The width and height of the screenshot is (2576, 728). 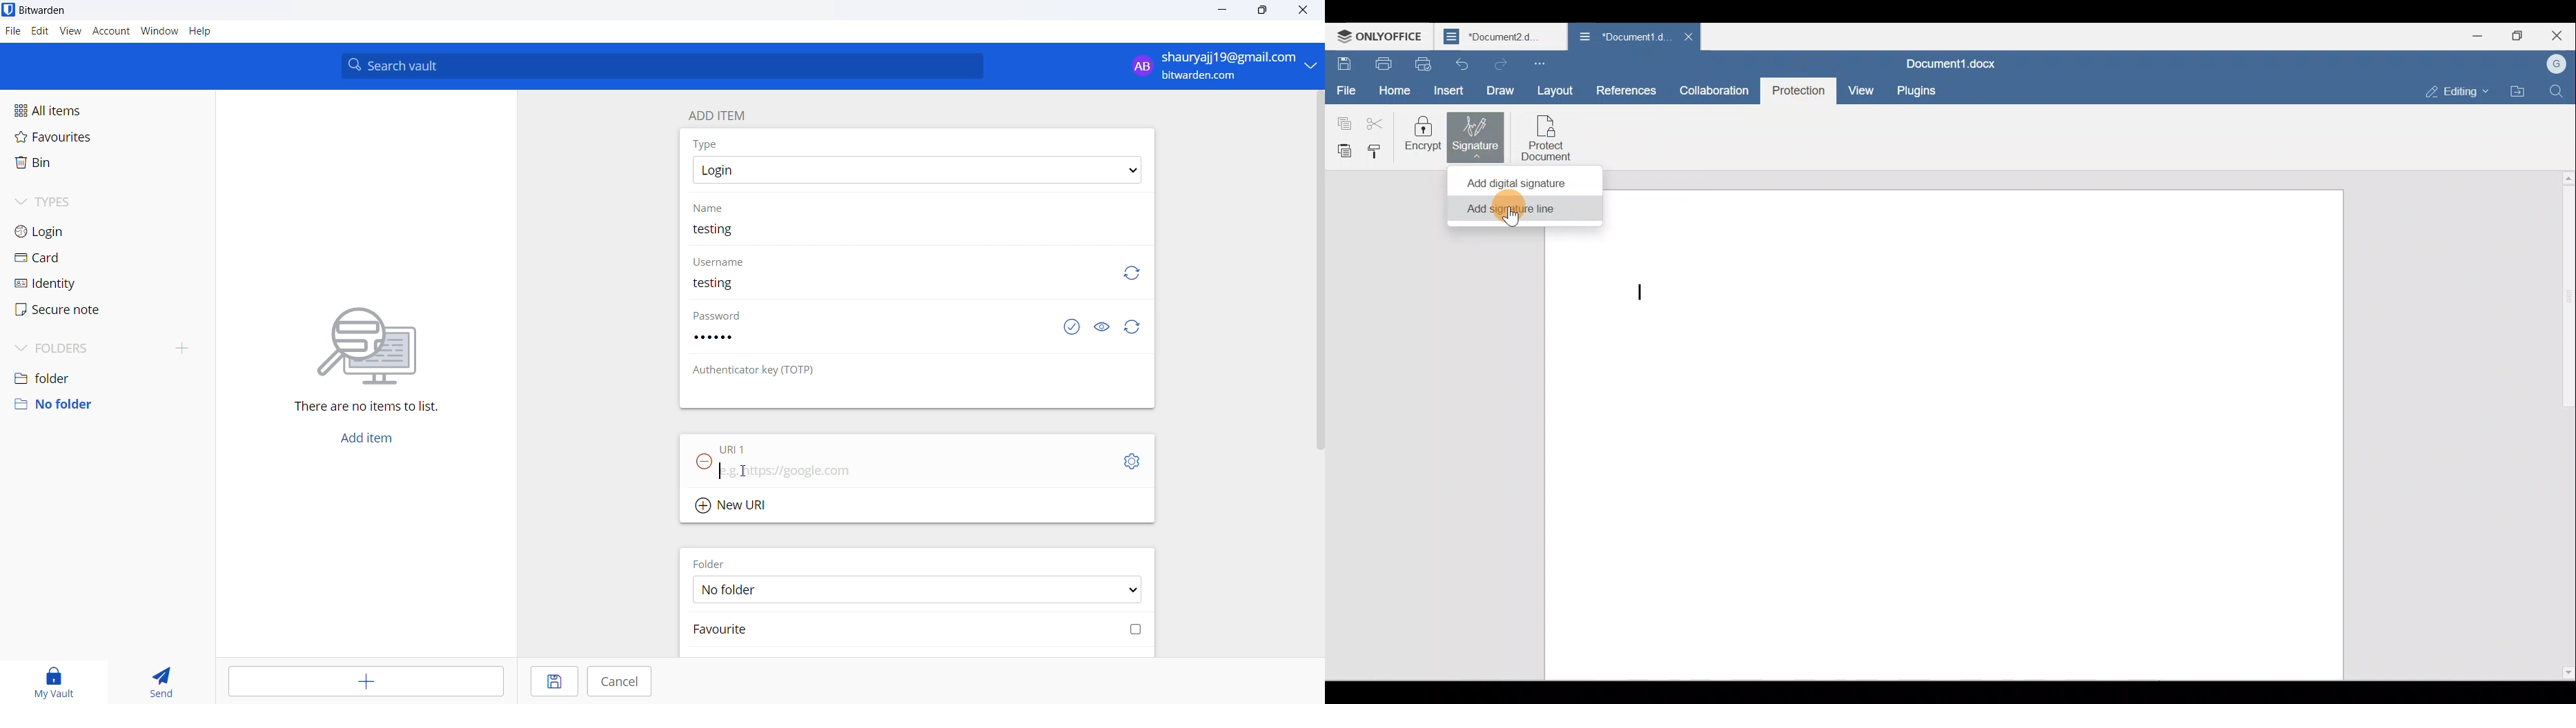 What do you see at coordinates (1072, 325) in the screenshot?
I see `exposed` at bounding box center [1072, 325].